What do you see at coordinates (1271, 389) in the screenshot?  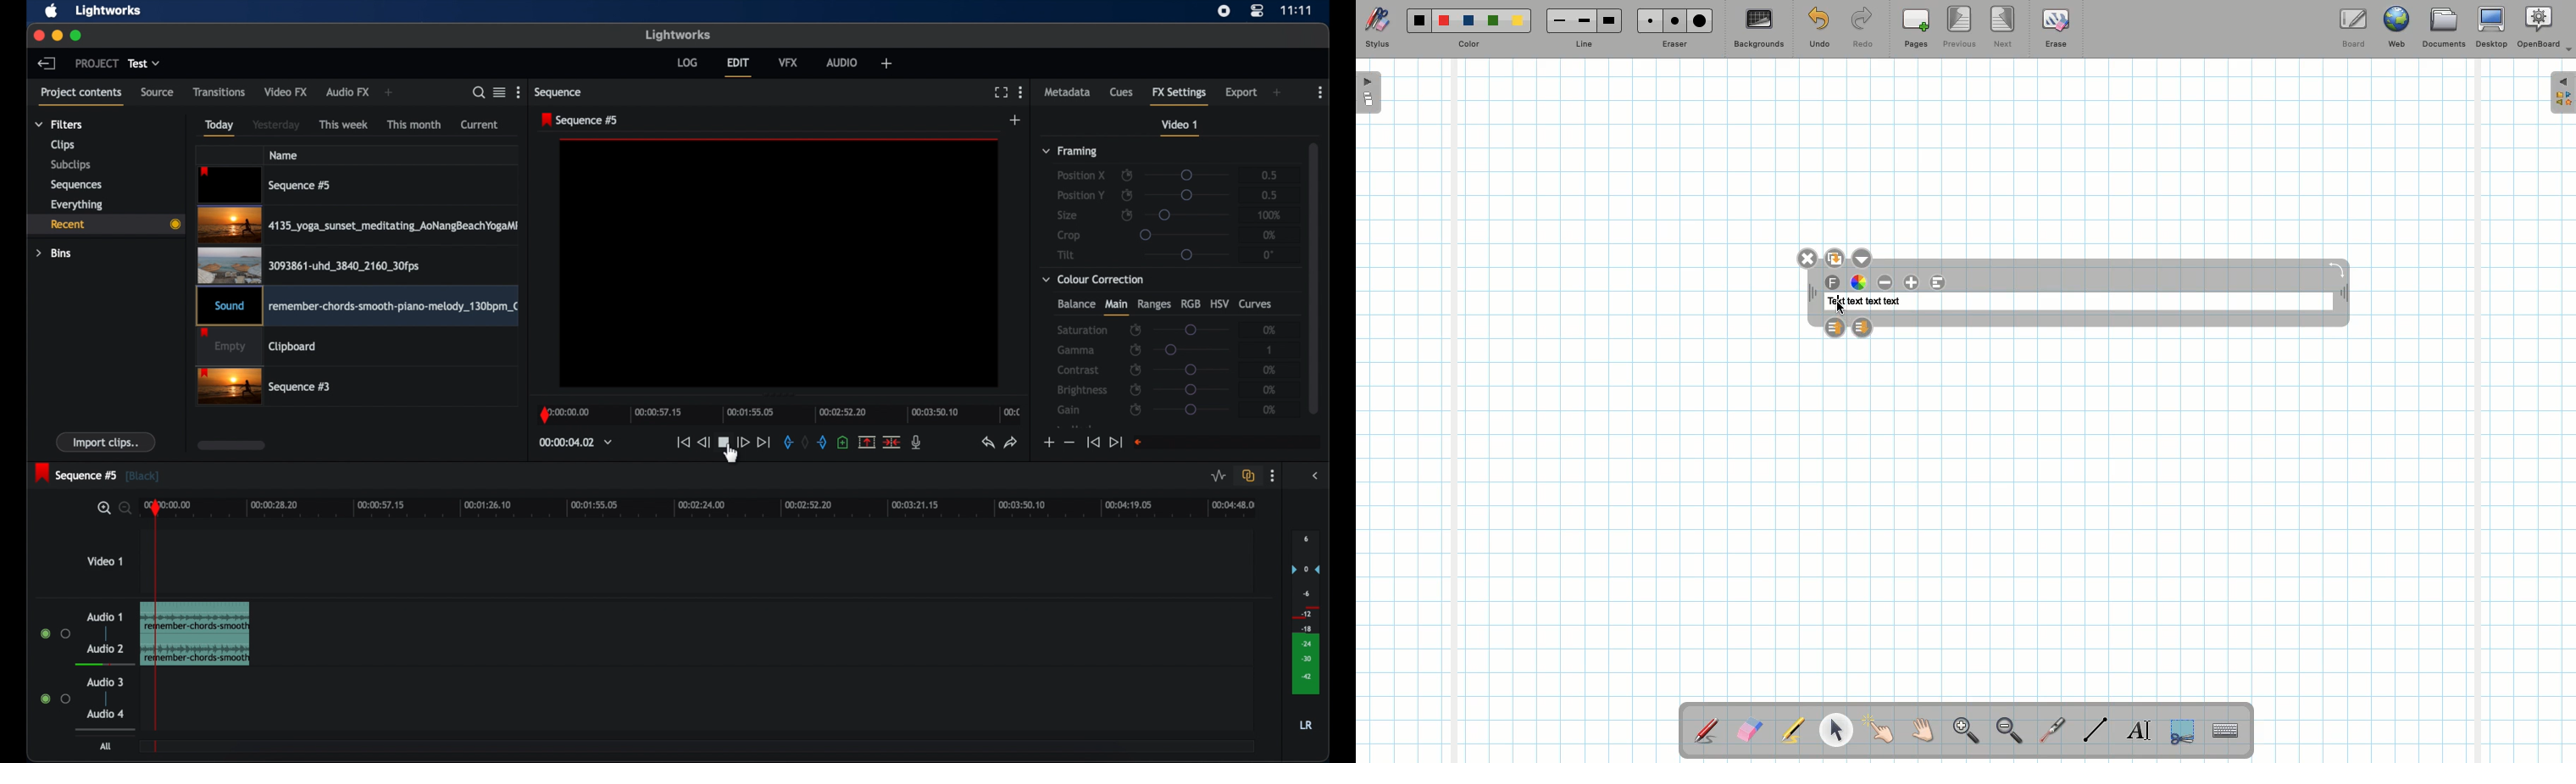 I see `0%` at bounding box center [1271, 389].